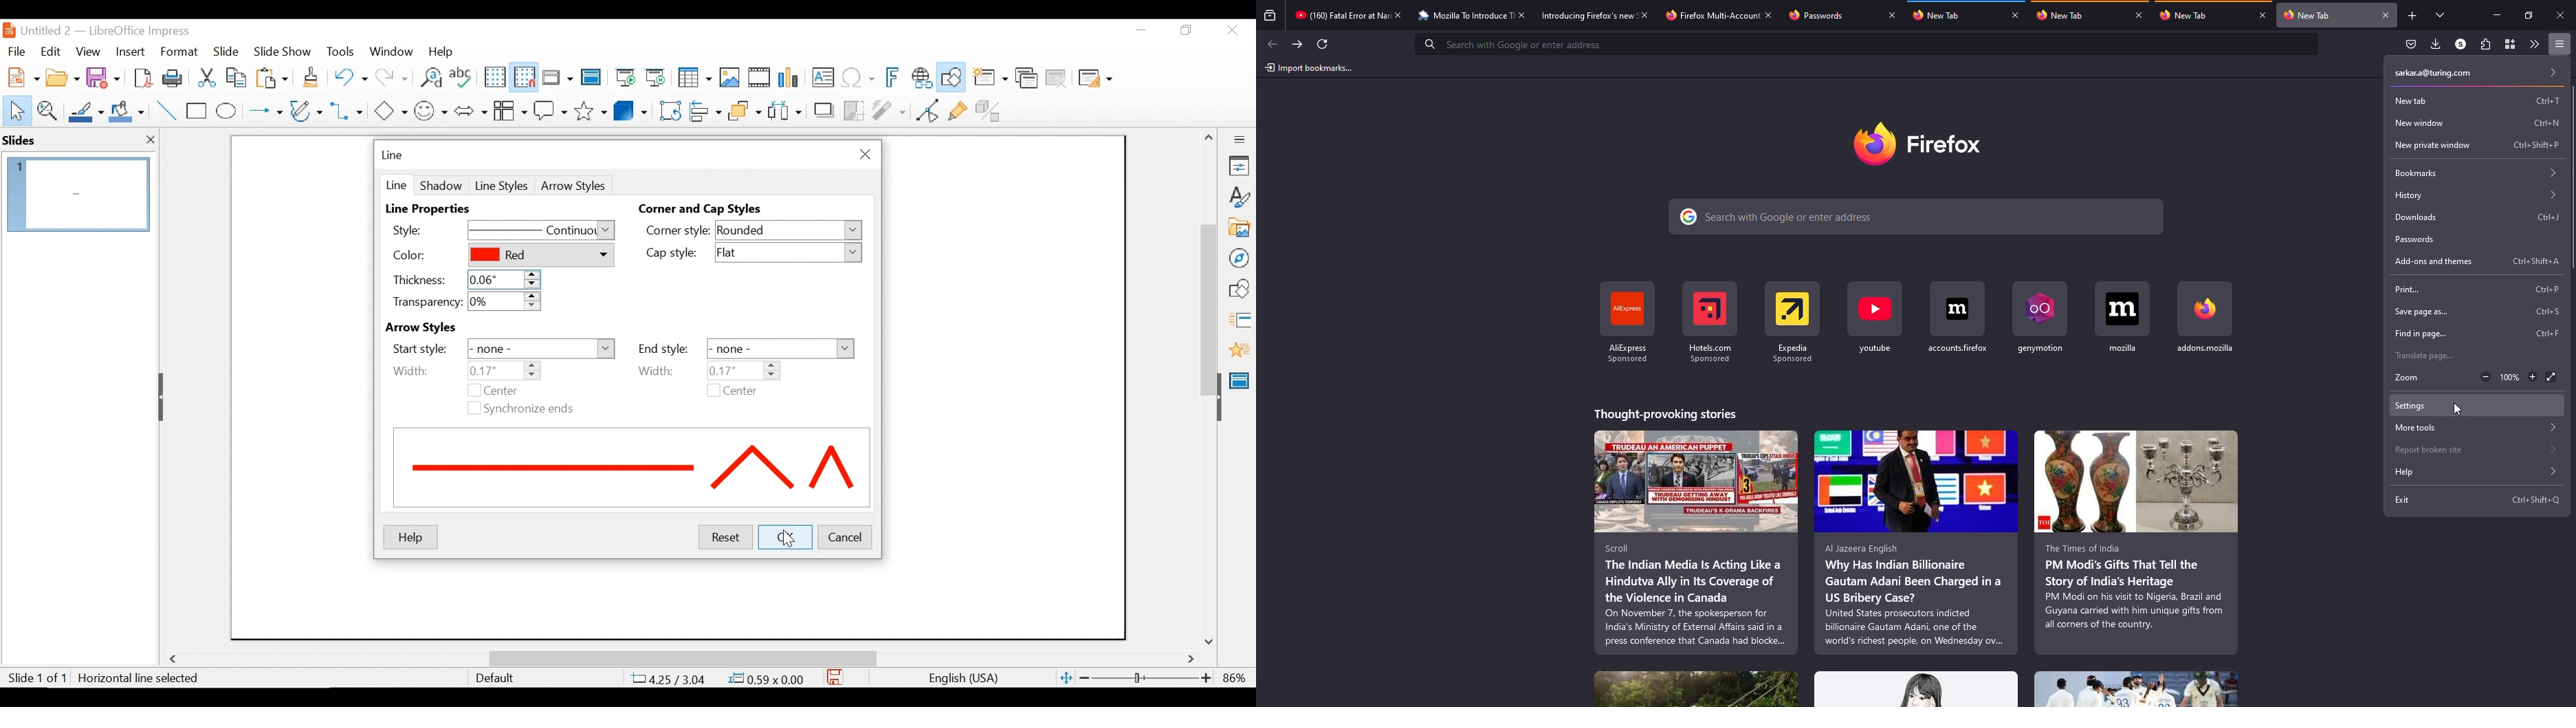 Image resolution: width=2576 pixels, height=728 pixels. I want to click on Open, so click(62, 76).